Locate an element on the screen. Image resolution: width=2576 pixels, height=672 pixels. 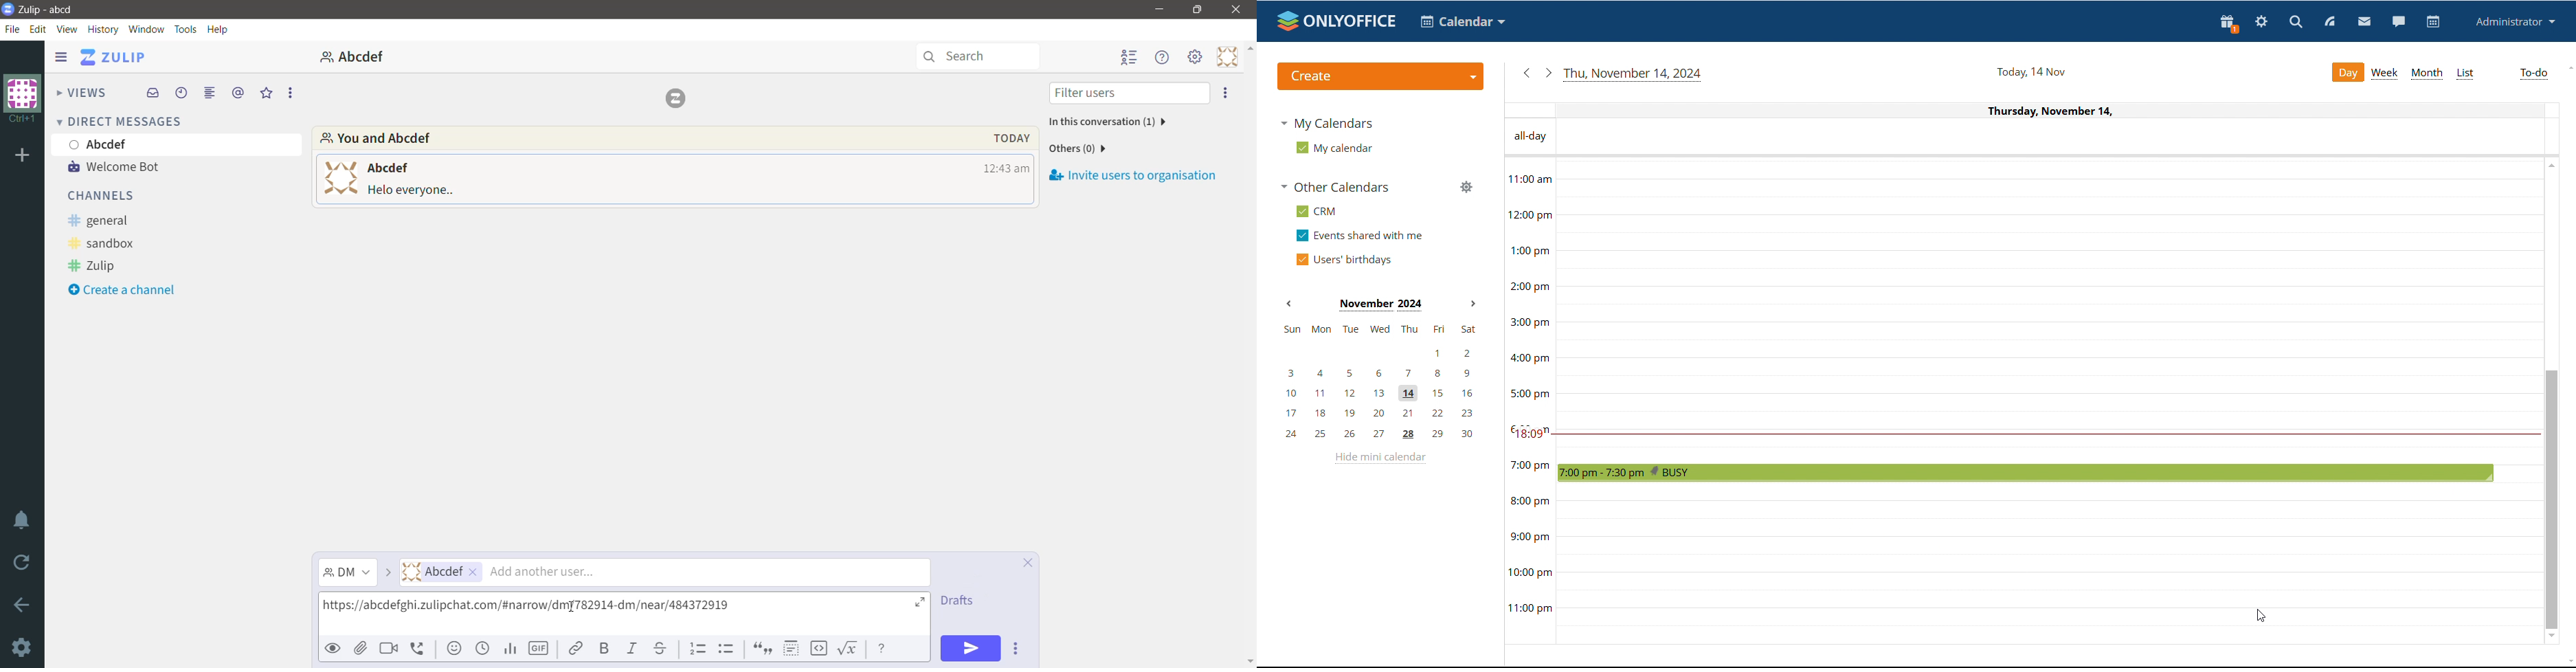
Search is located at coordinates (978, 57).